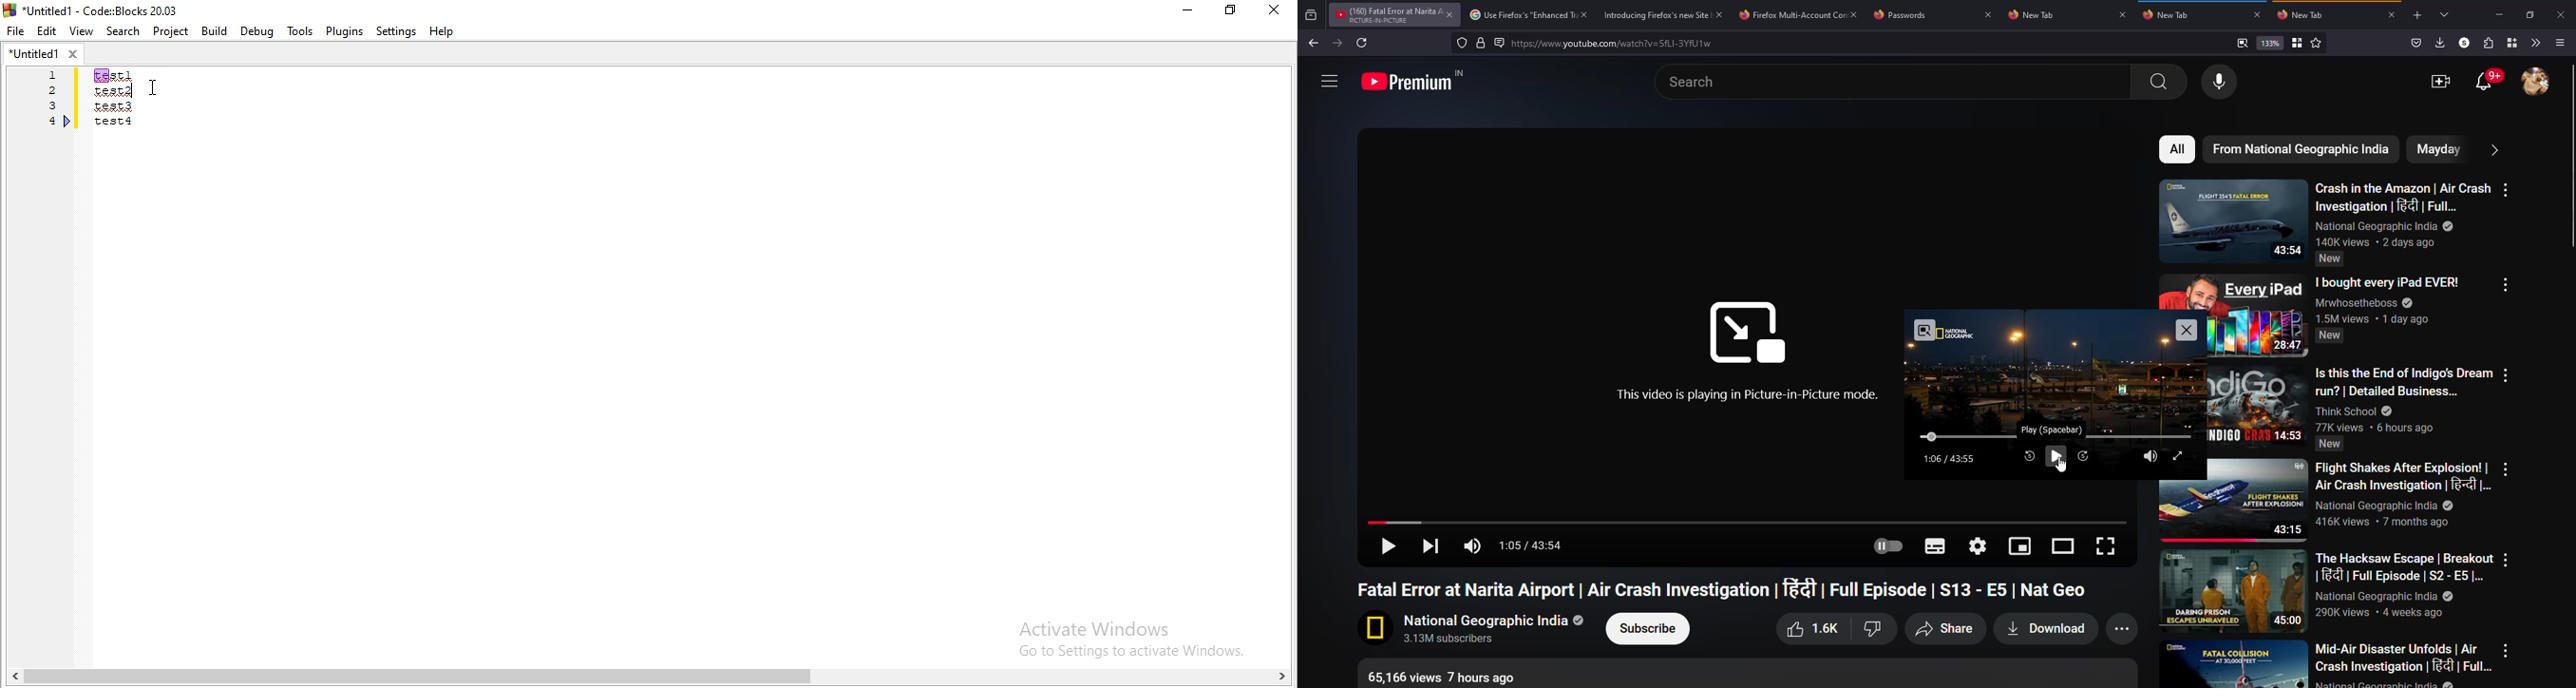 This screenshot has width=2576, height=700. I want to click on read, so click(1499, 43).